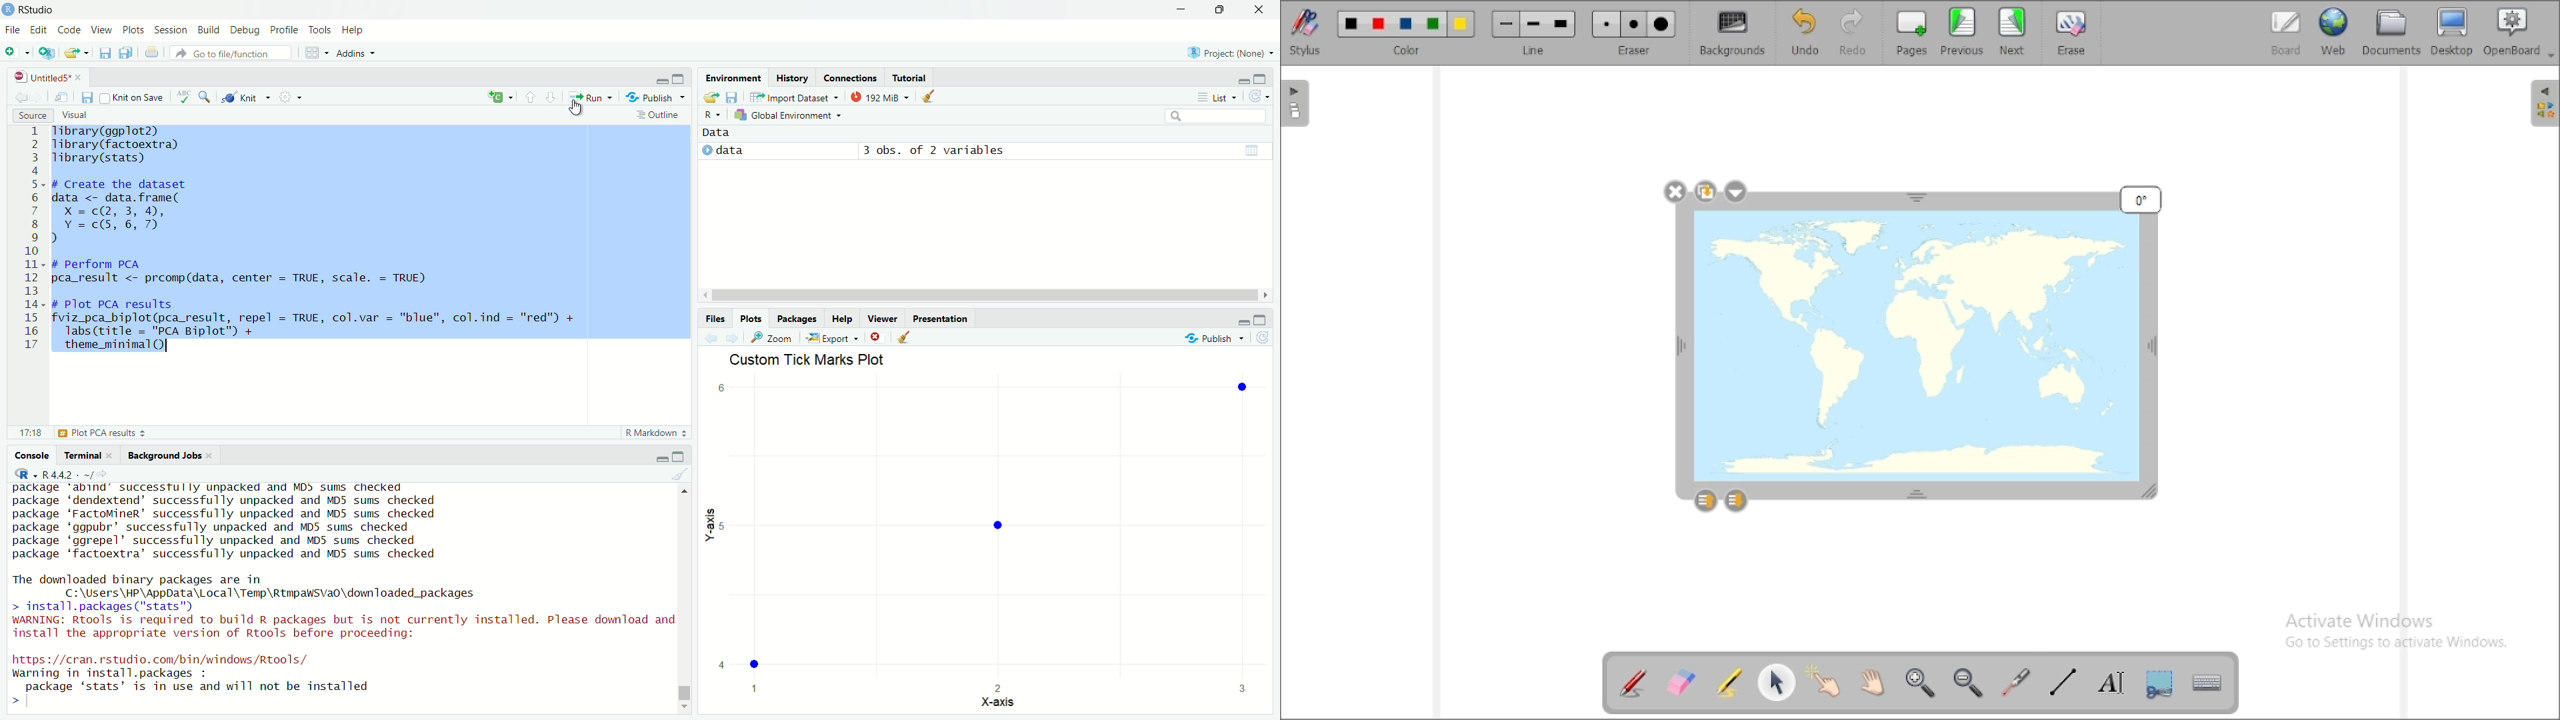 The height and width of the screenshot is (728, 2576). What do you see at coordinates (88, 455) in the screenshot?
I see `terminal` at bounding box center [88, 455].